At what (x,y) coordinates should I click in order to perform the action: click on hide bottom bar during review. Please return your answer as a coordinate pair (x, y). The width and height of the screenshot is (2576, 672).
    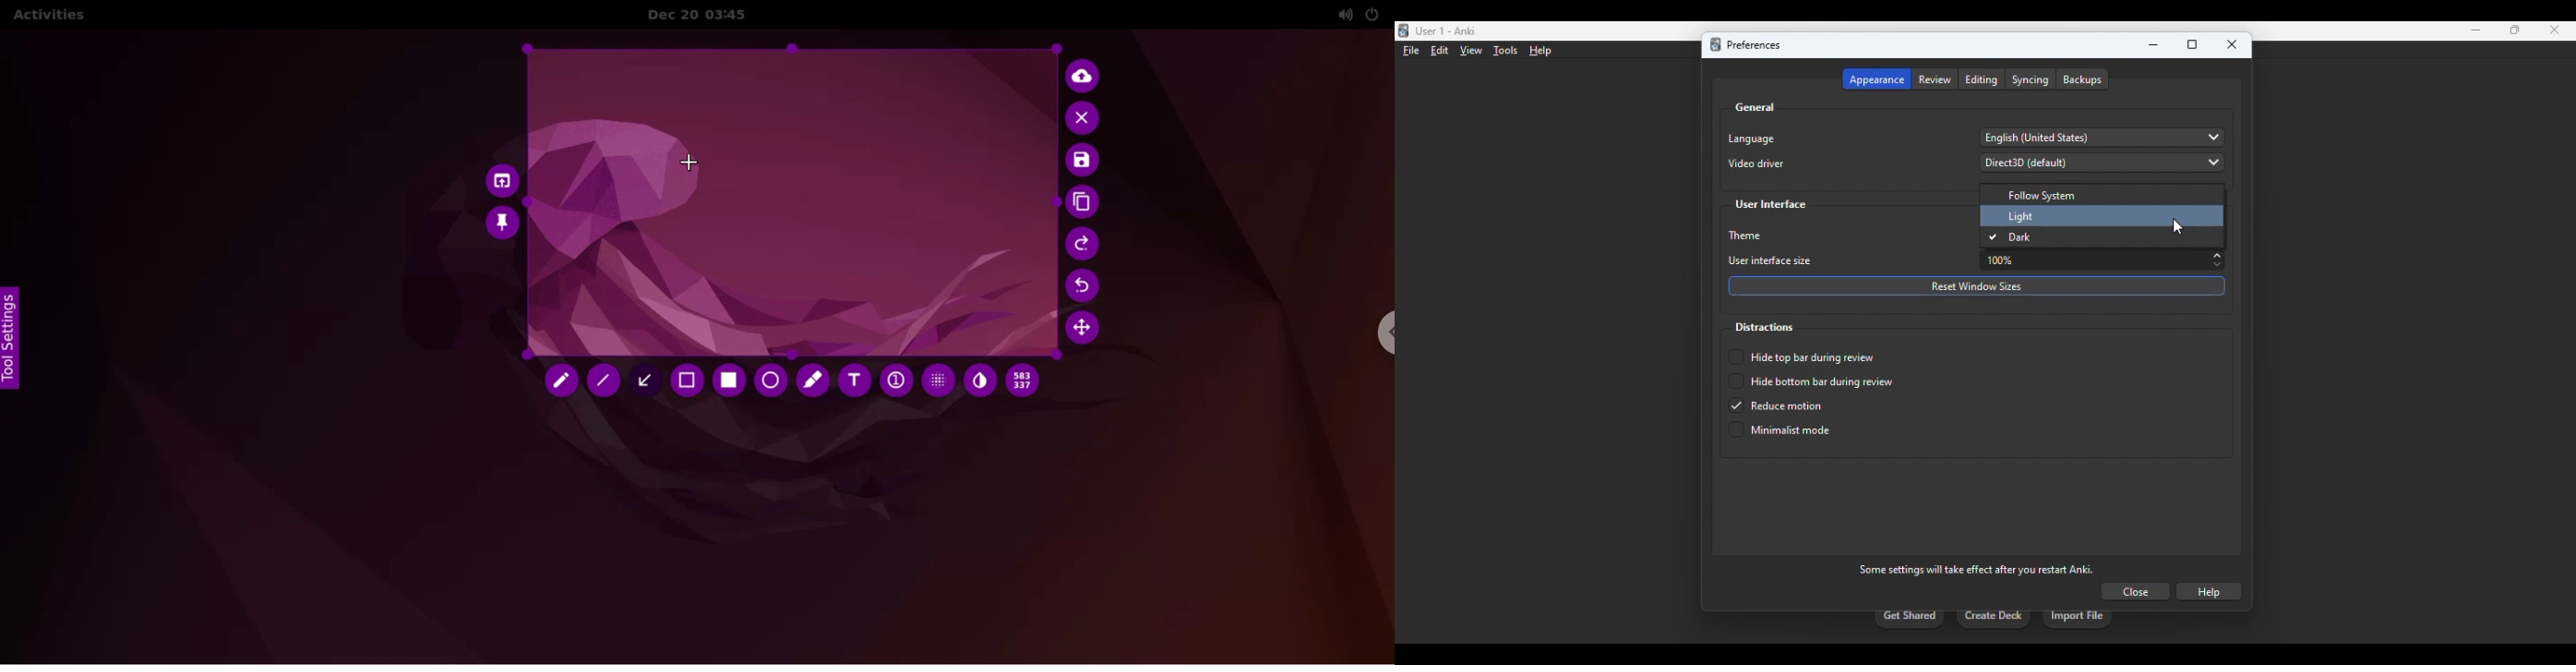
    Looking at the image, I should click on (1810, 381).